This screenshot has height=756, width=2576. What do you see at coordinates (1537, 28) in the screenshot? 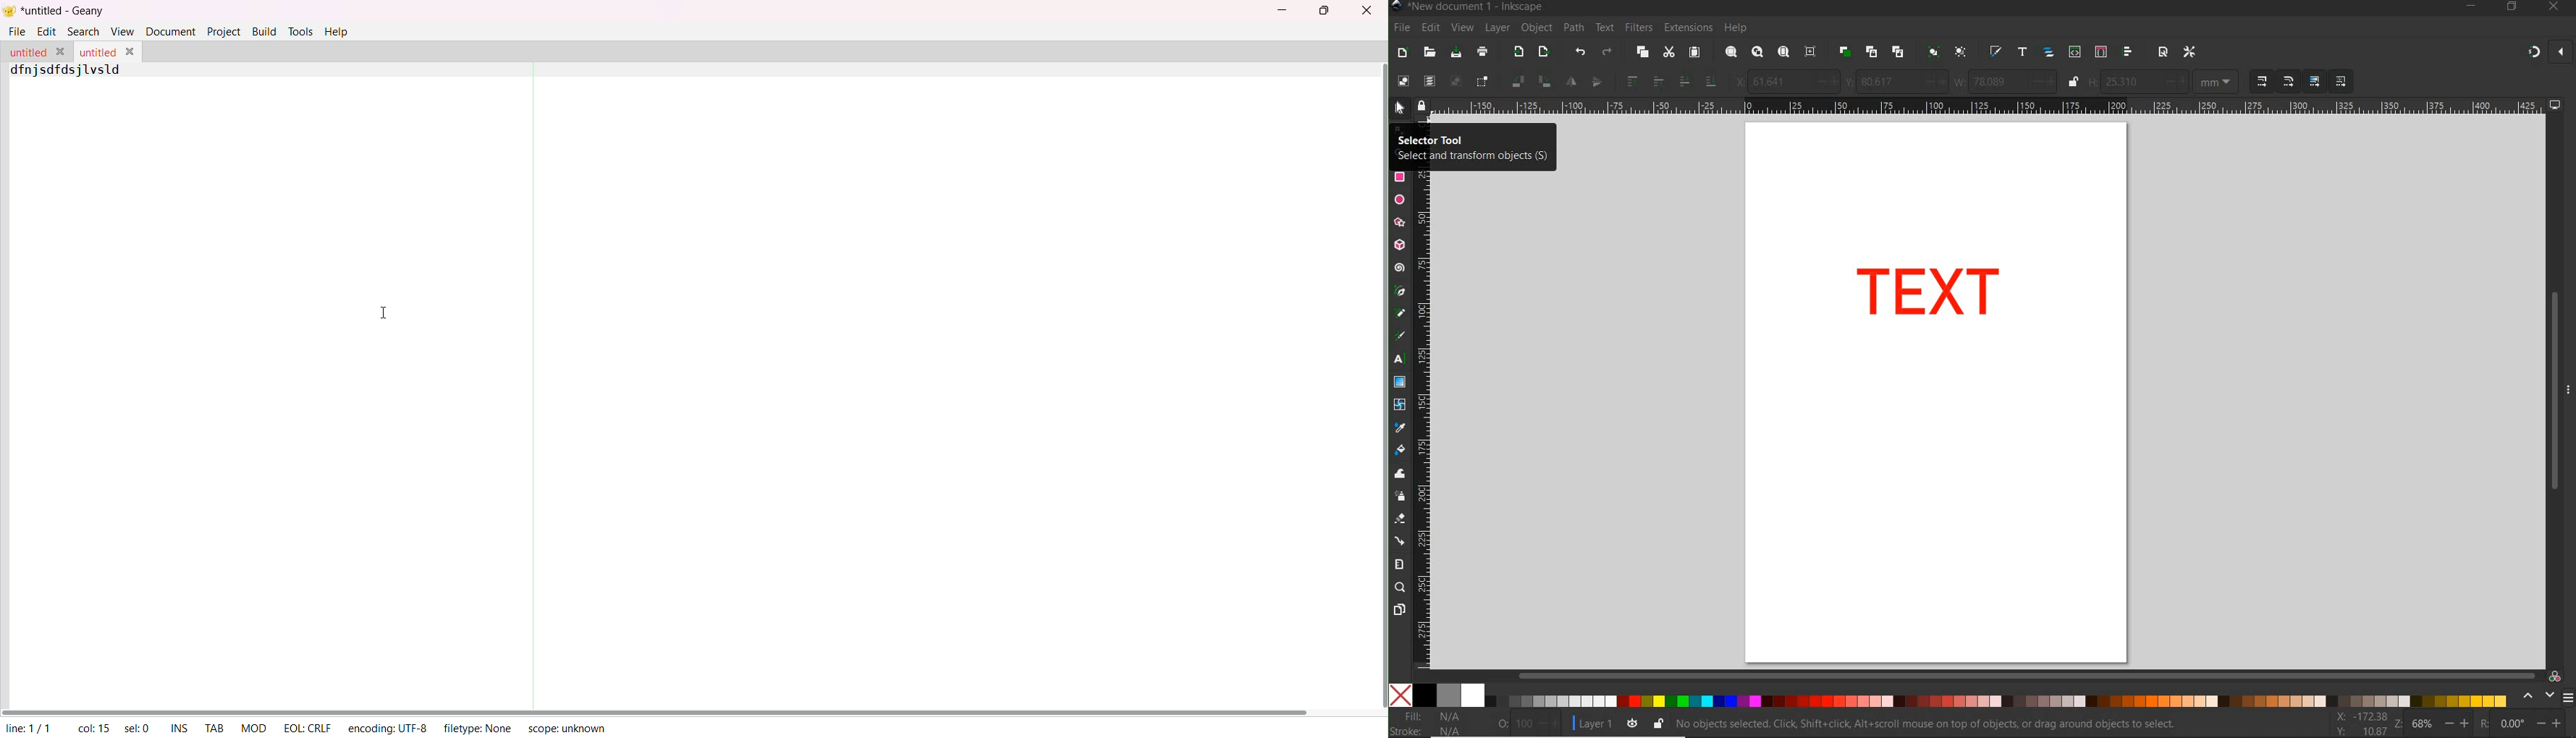
I see `object` at bounding box center [1537, 28].